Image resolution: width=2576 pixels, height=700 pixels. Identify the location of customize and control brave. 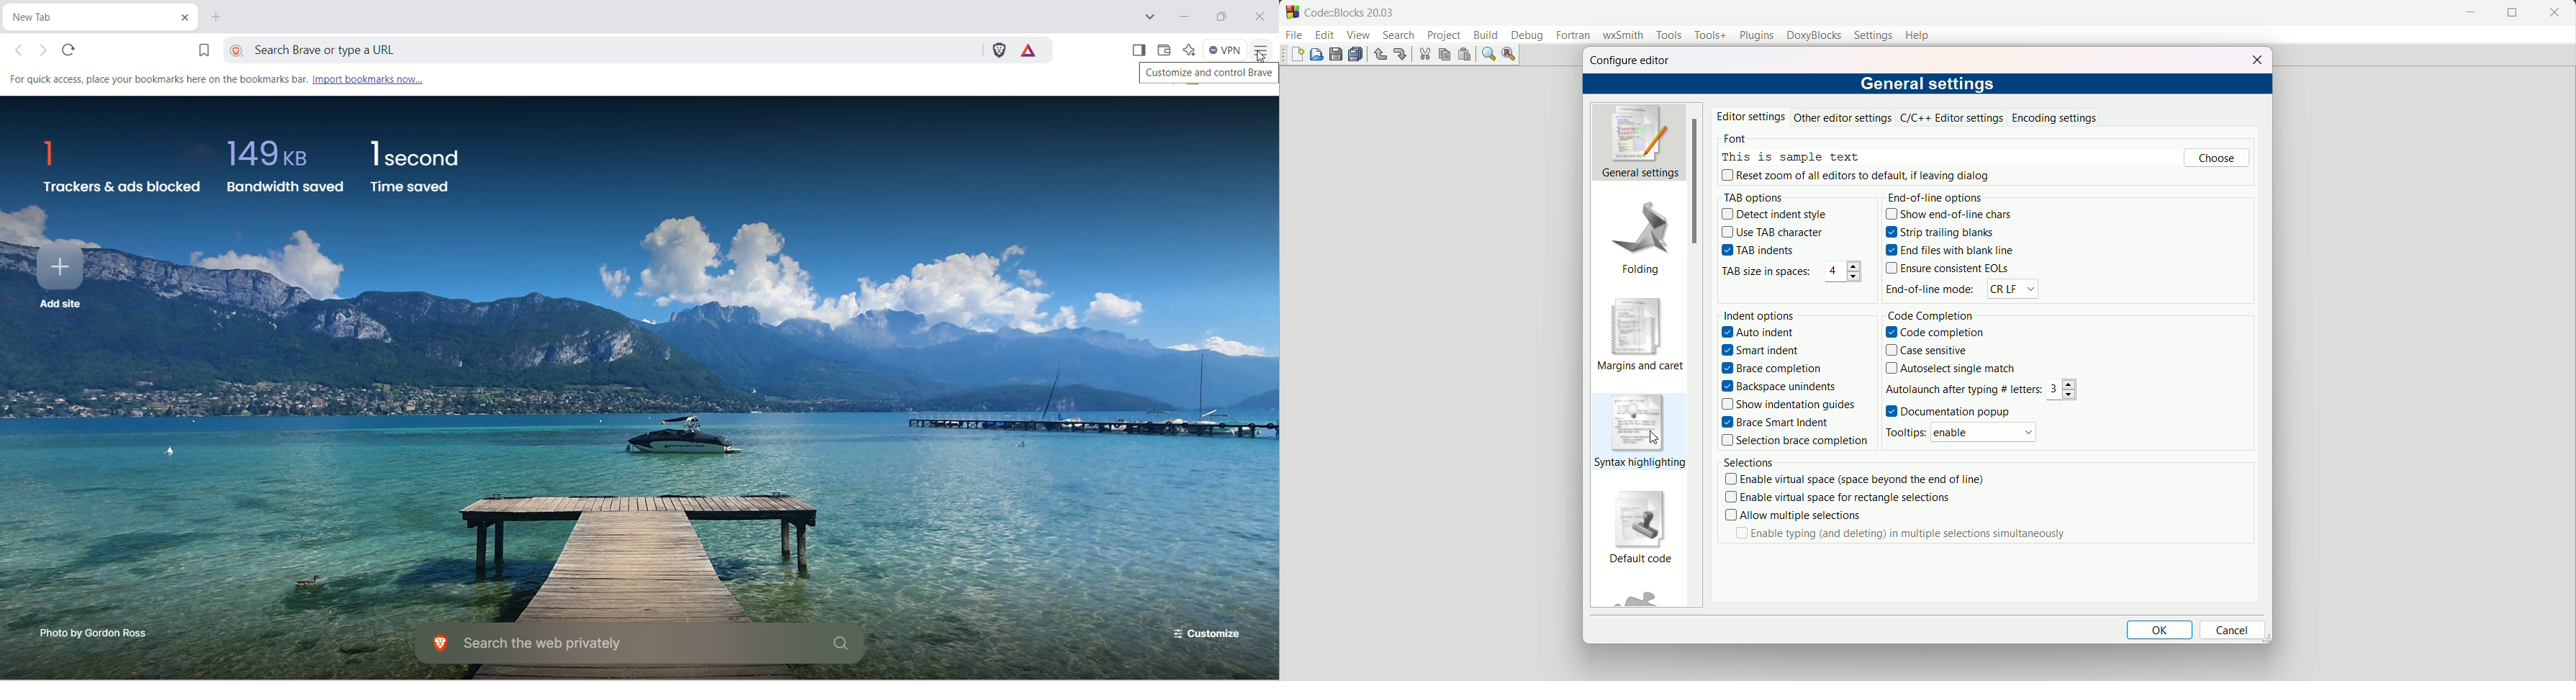
(1203, 75).